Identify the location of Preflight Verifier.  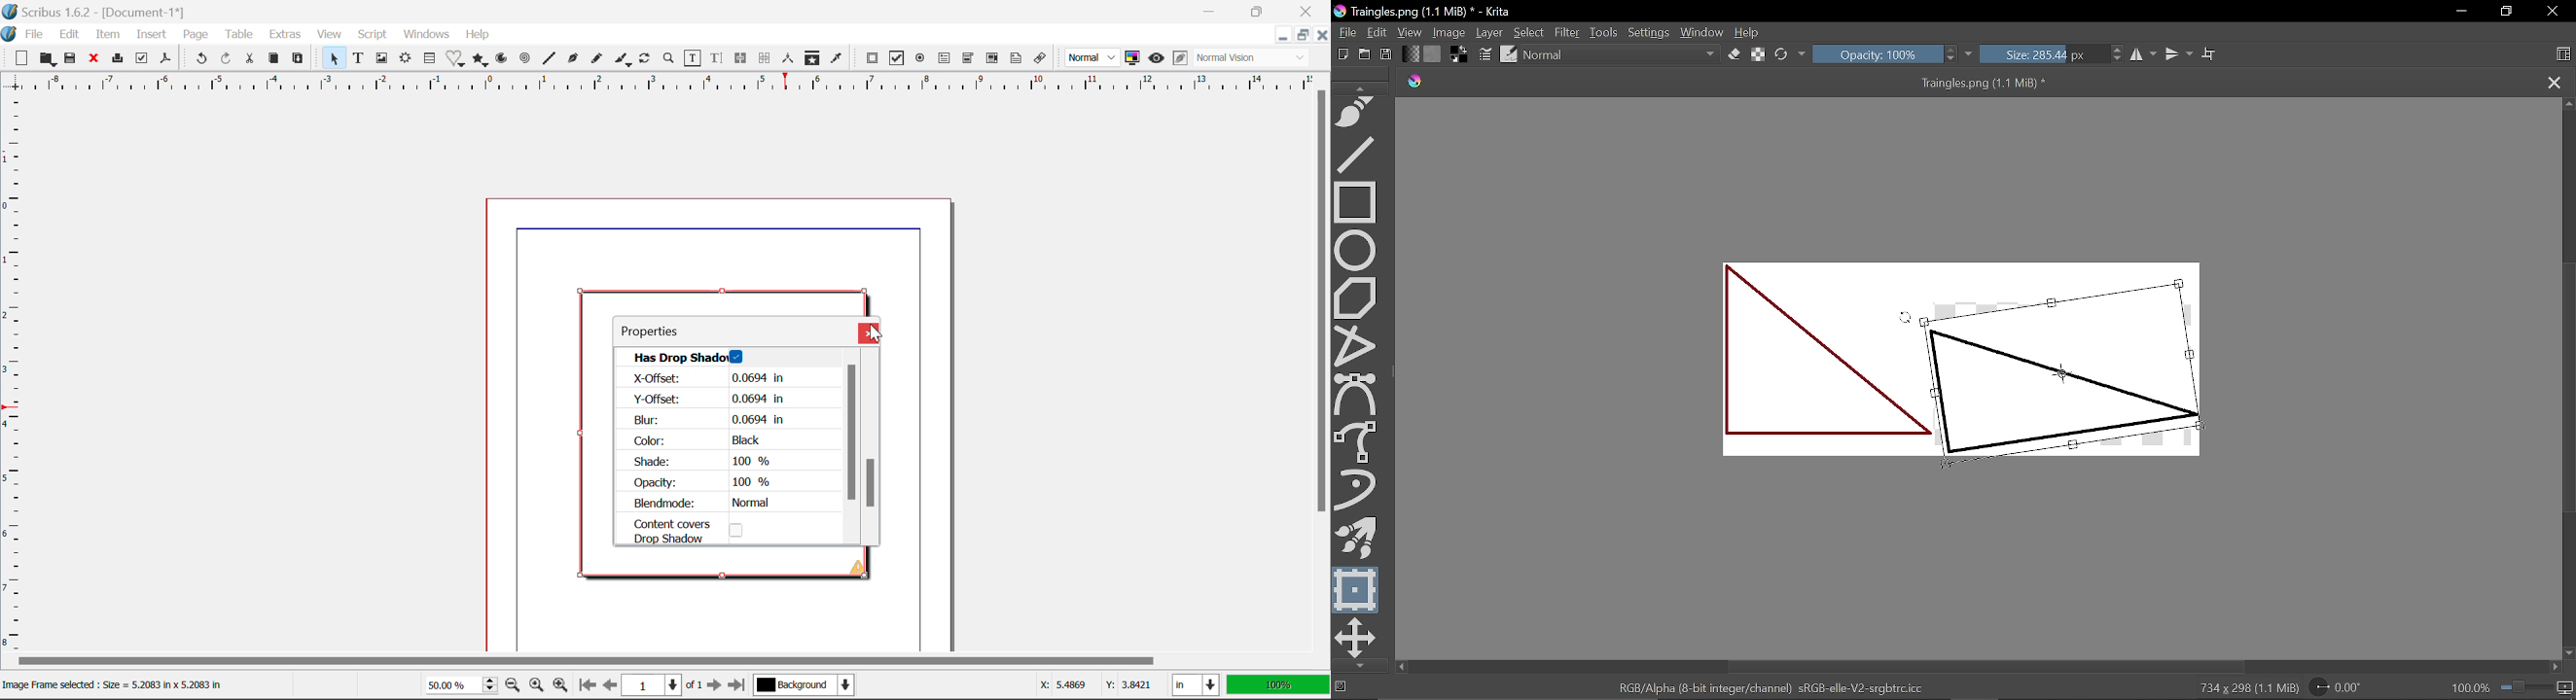
(141, 60).